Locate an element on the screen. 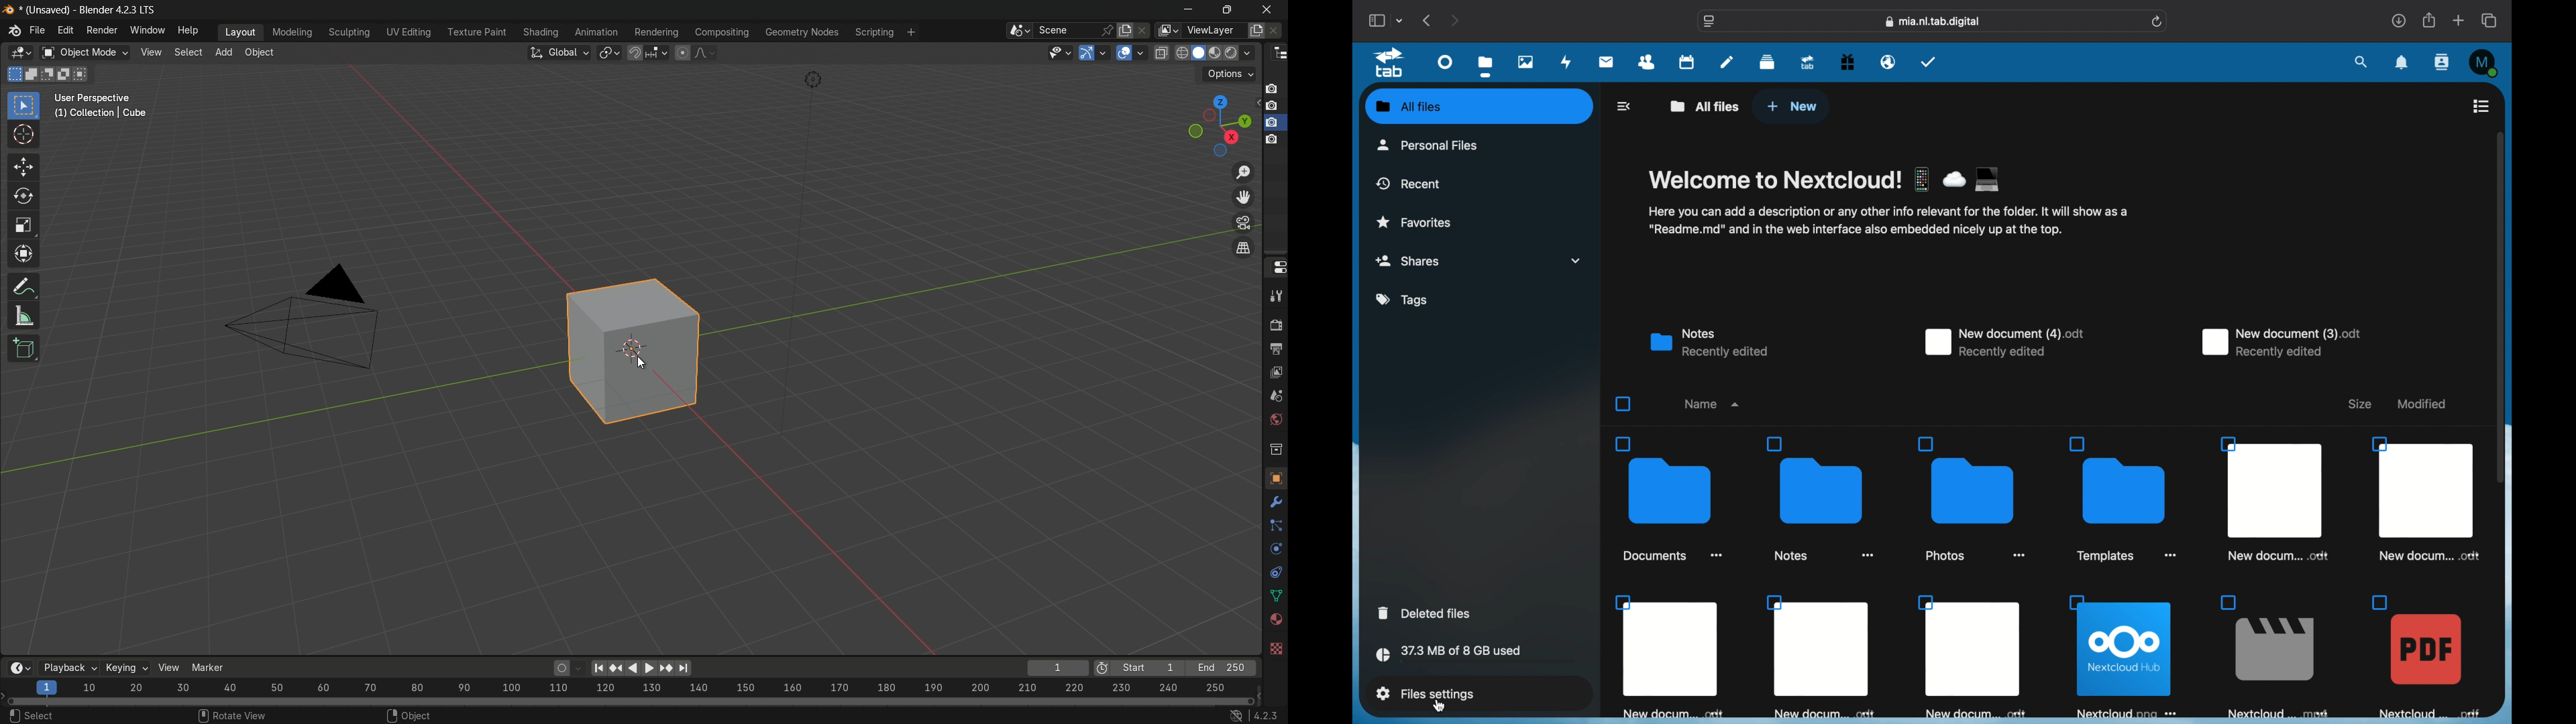 This screenshot has width=2576, height=728. file is located at coordinates (1822, 658).